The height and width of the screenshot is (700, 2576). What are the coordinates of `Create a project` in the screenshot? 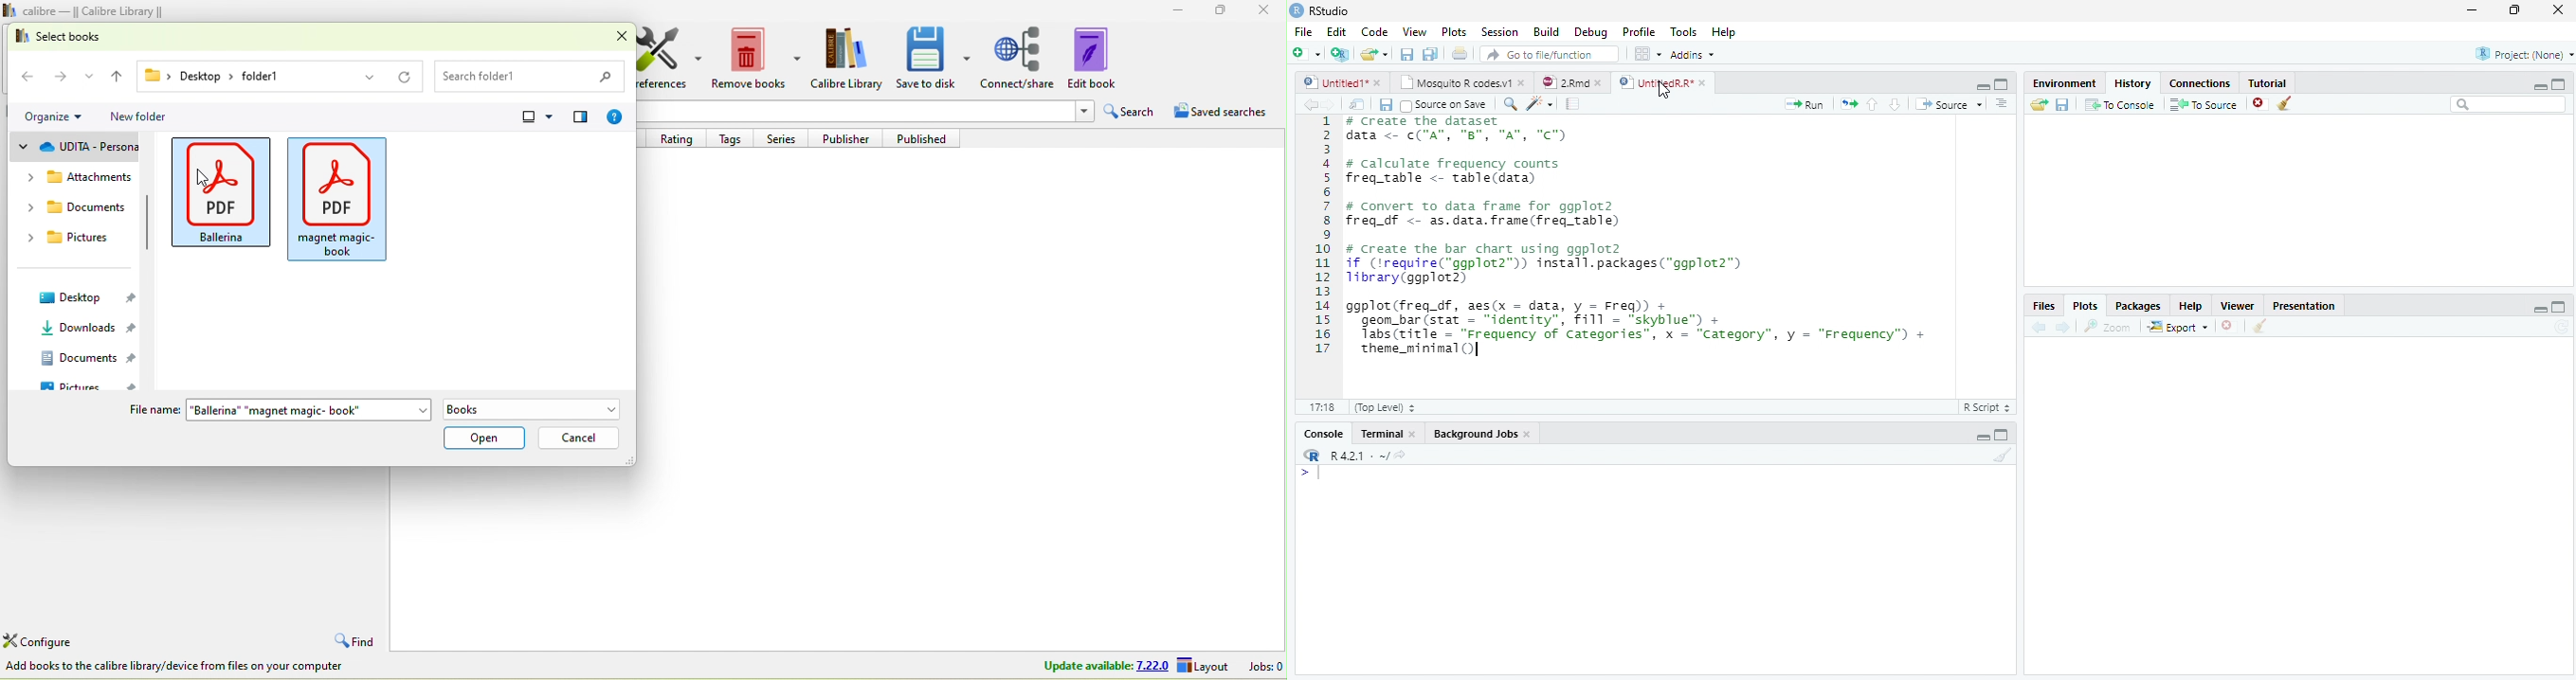 It's located at (1338, 53).